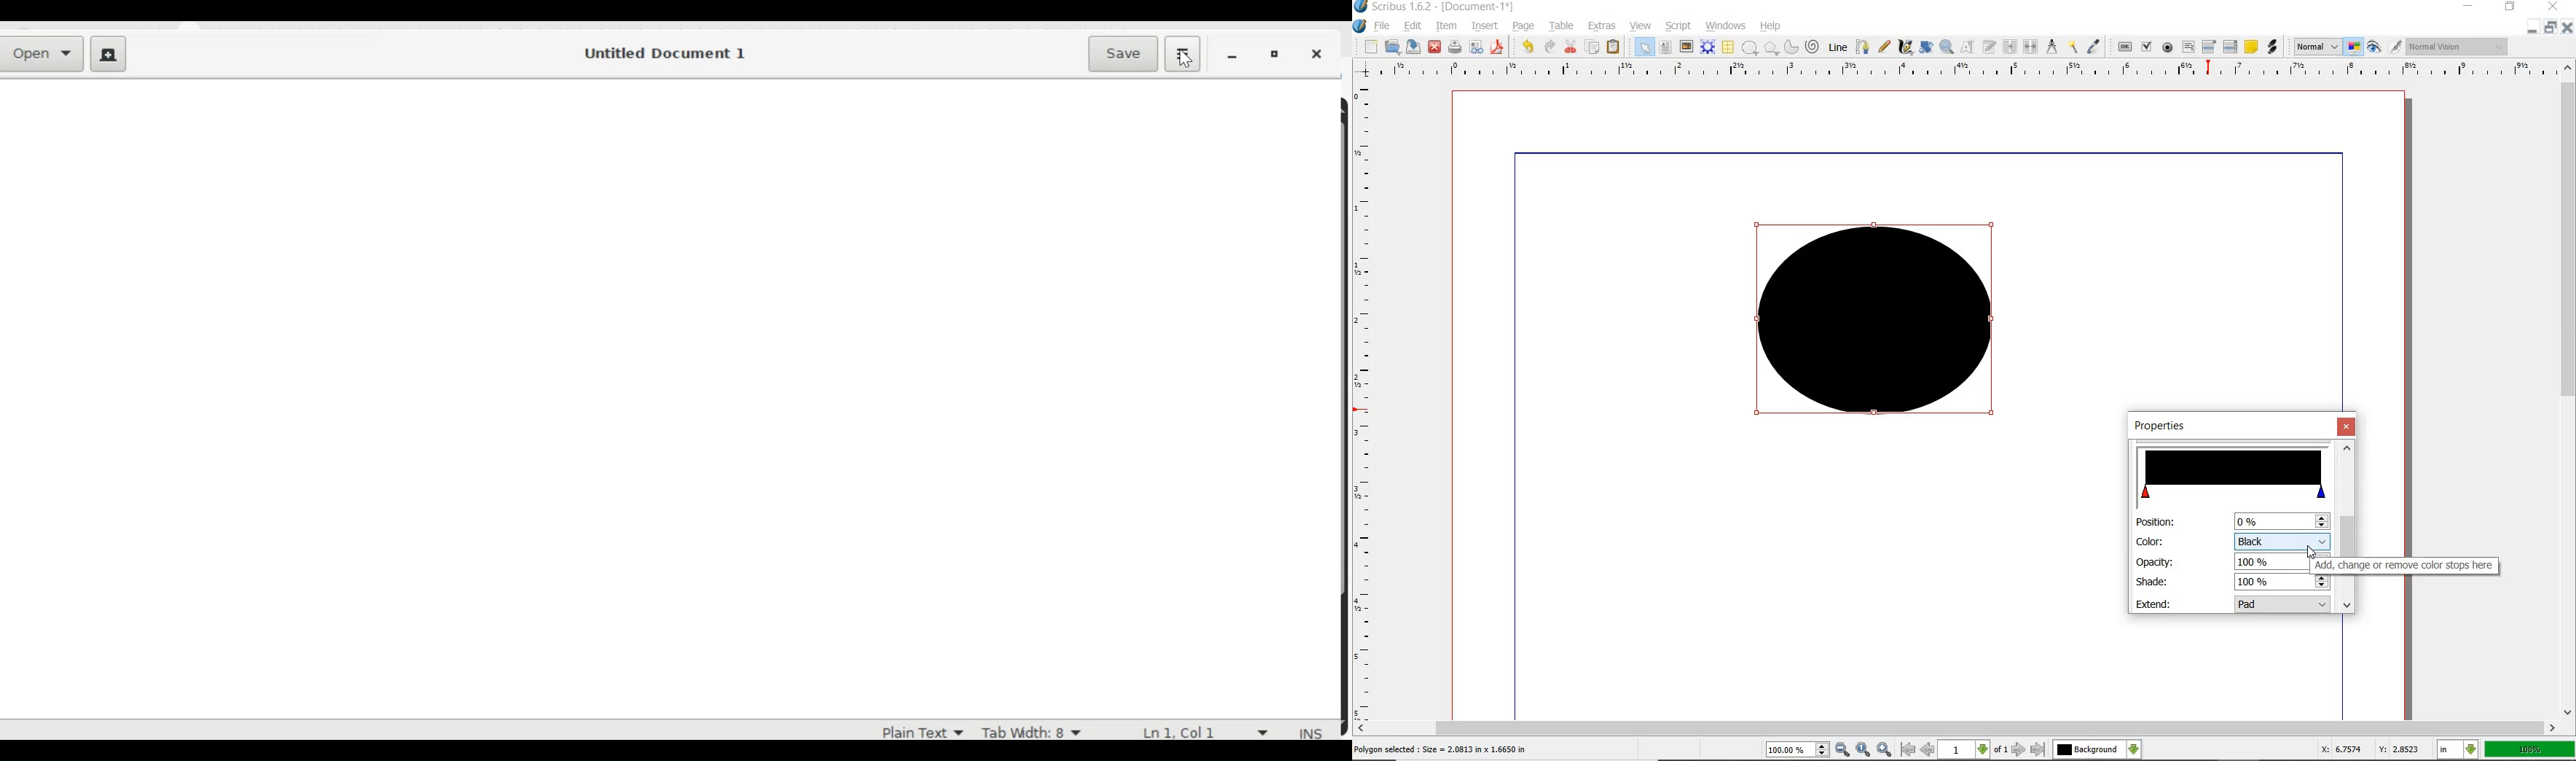 This screenshot has height=784, width=2576. Describe the element at coordinates (1550, 45) in the screenshot. I see `REDO` at that location.